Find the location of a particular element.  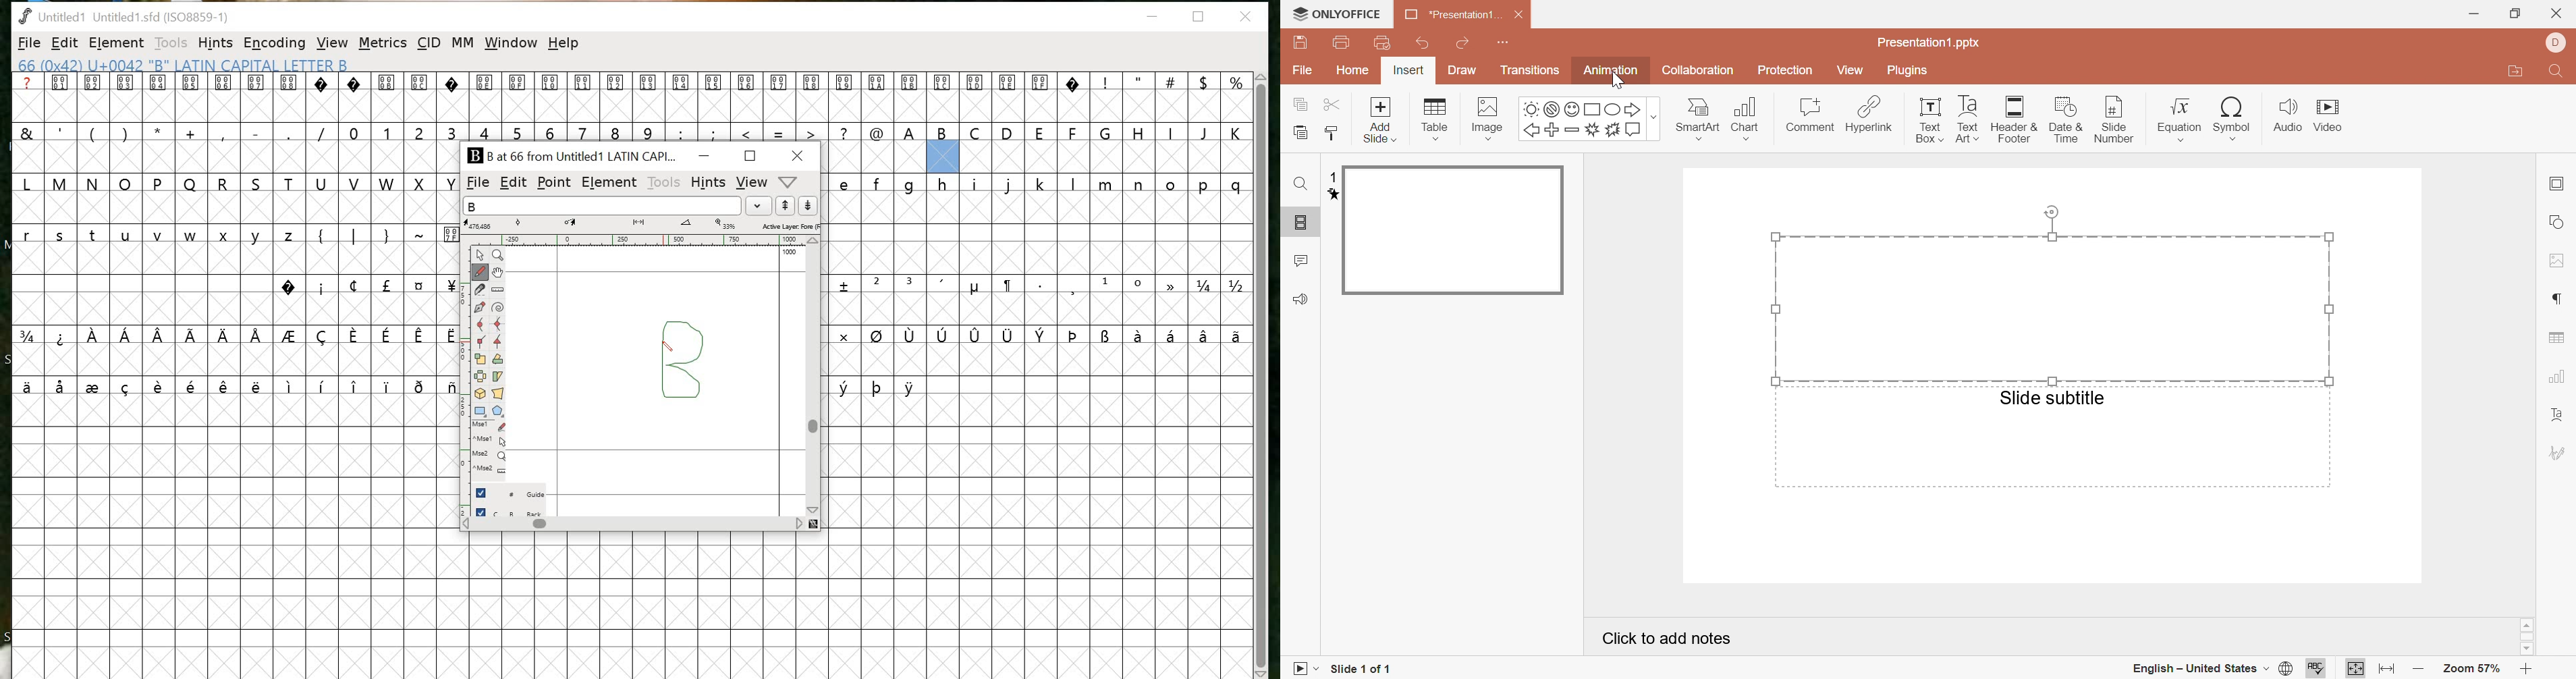

text art is located at coordinates (1969, 117).